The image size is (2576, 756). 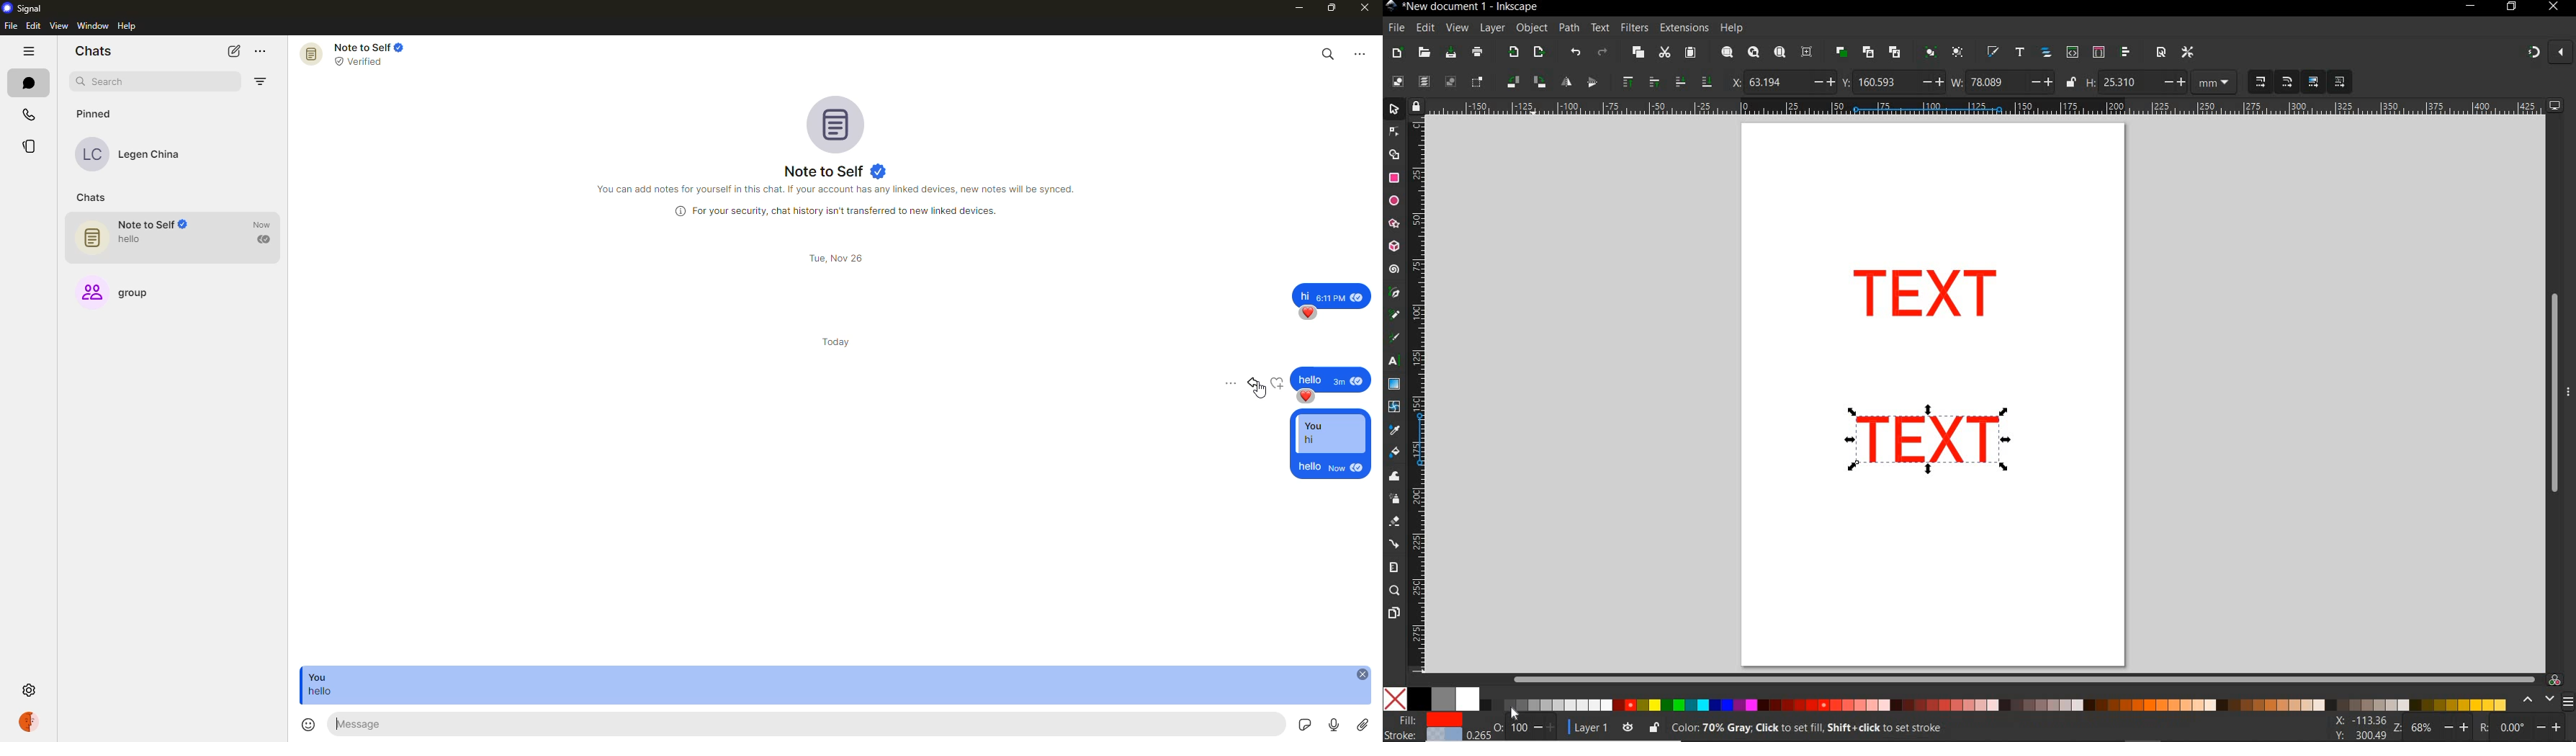 I want to click on zoom selection, so click(x=1726, y=53).